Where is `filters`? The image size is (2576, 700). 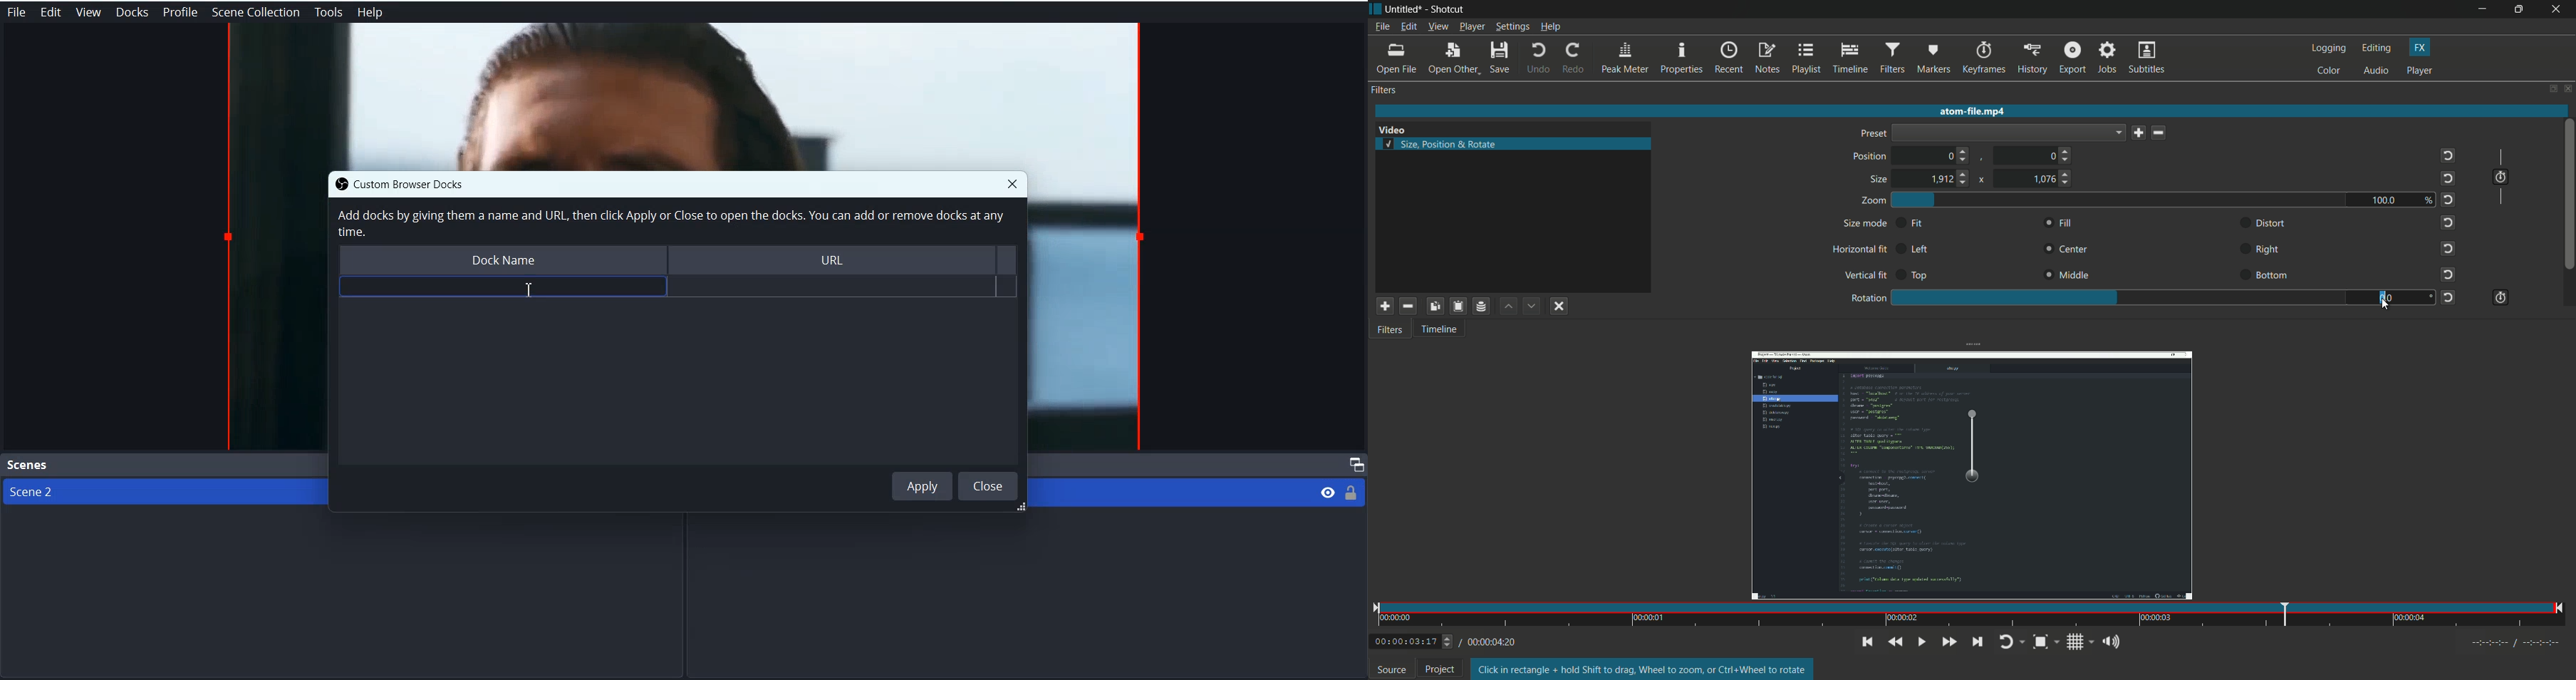 filters is located at coordinates (1389, 328).